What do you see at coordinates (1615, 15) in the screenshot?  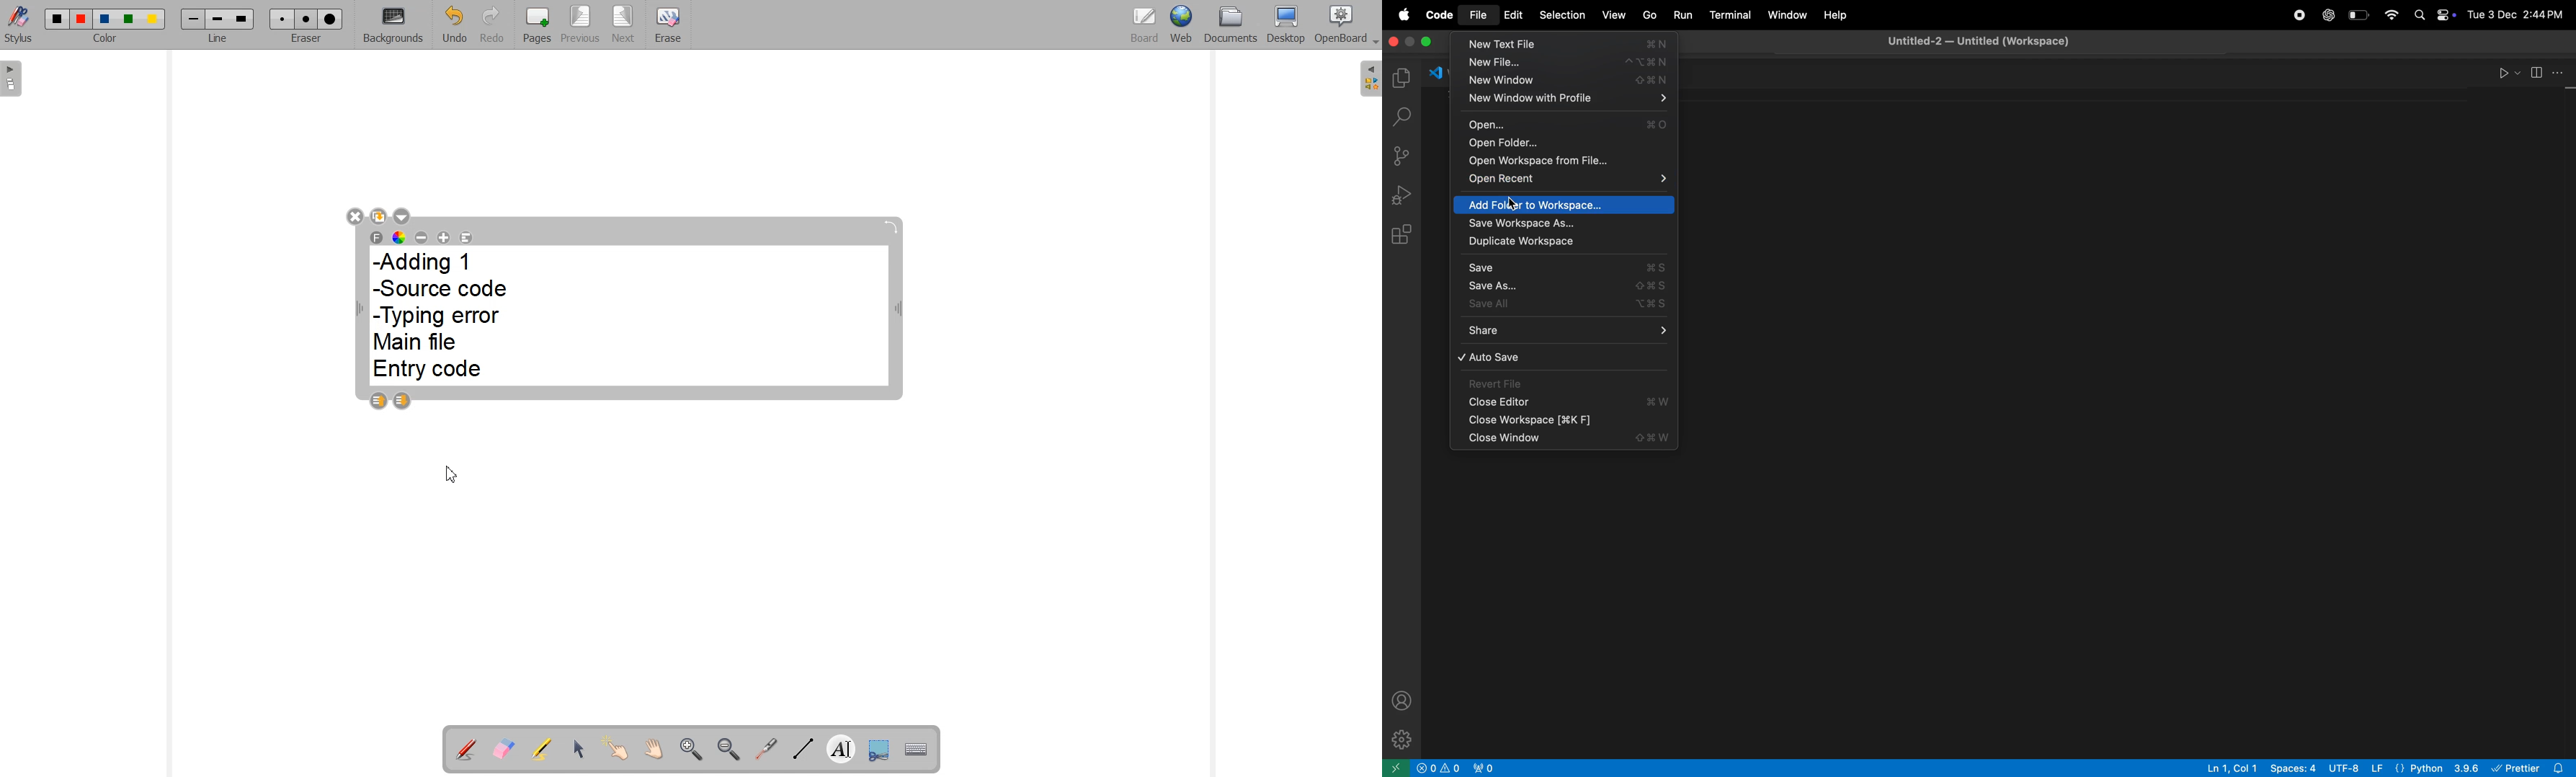 I see `view` at bounding box center [1615, 15].